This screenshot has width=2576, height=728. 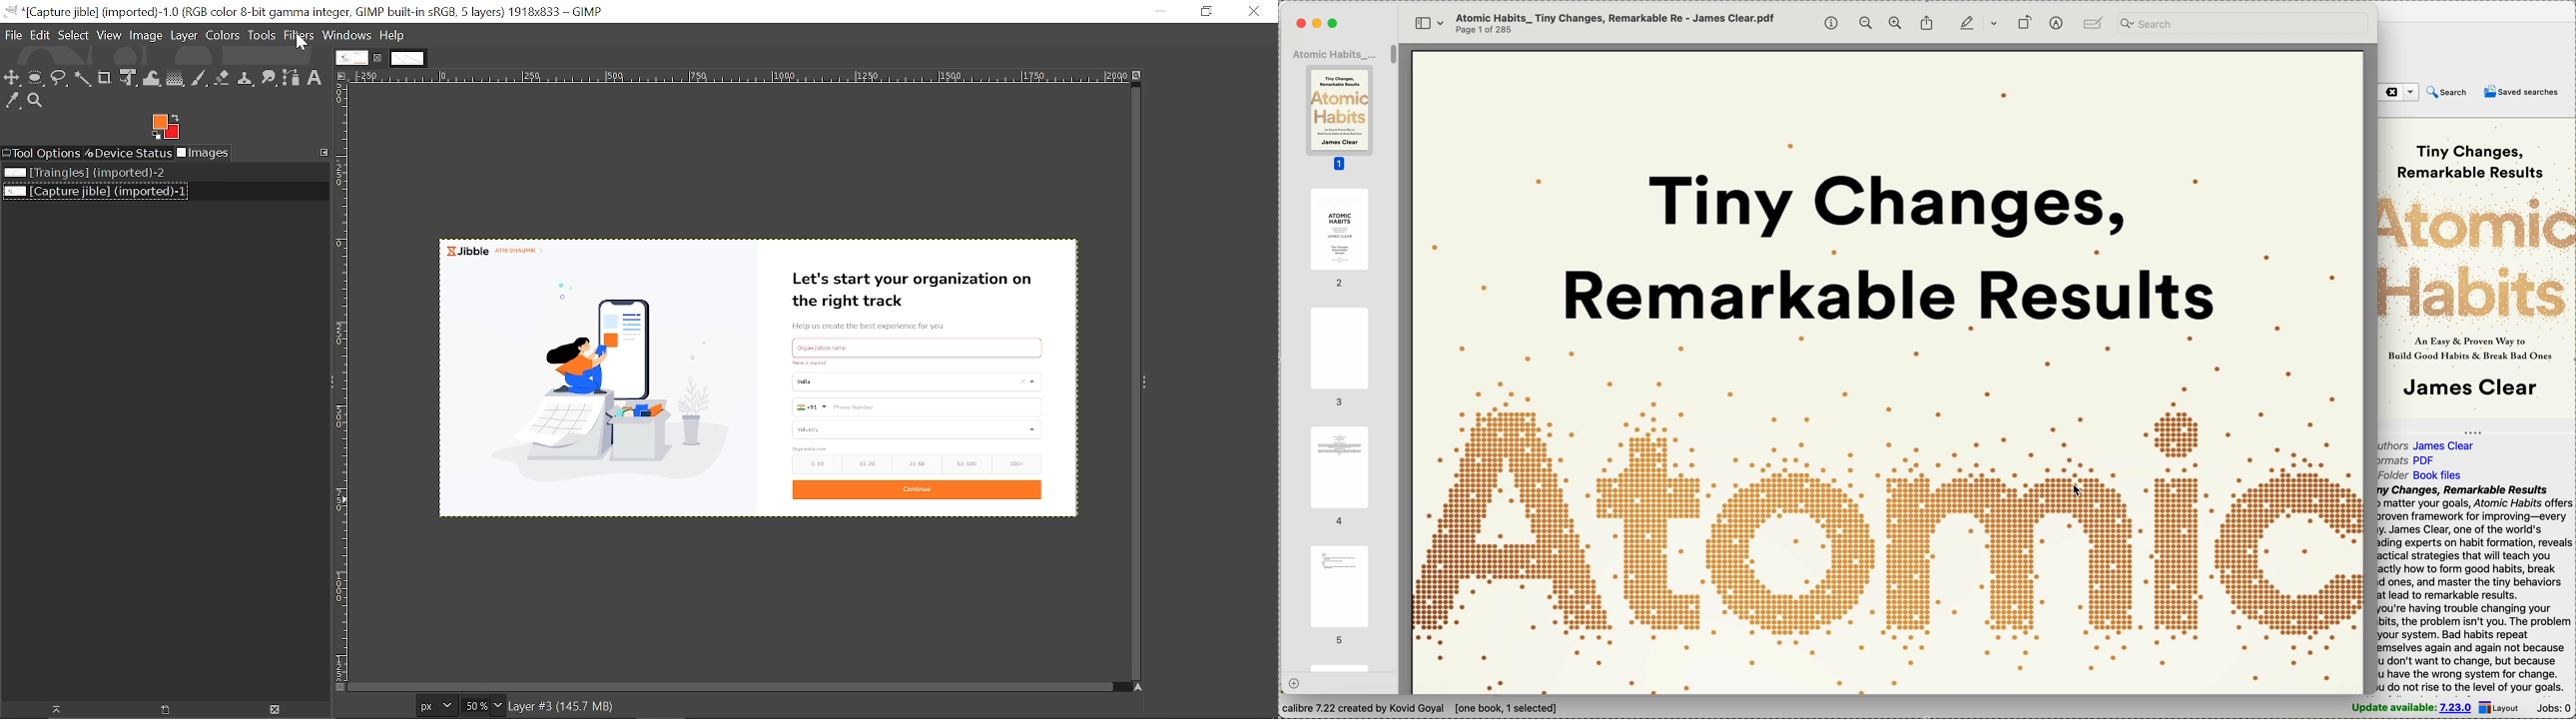 What do you see at coordinates (1341, 119) in the screenshot?
I see `first page` at bounding box center [1341, 119].